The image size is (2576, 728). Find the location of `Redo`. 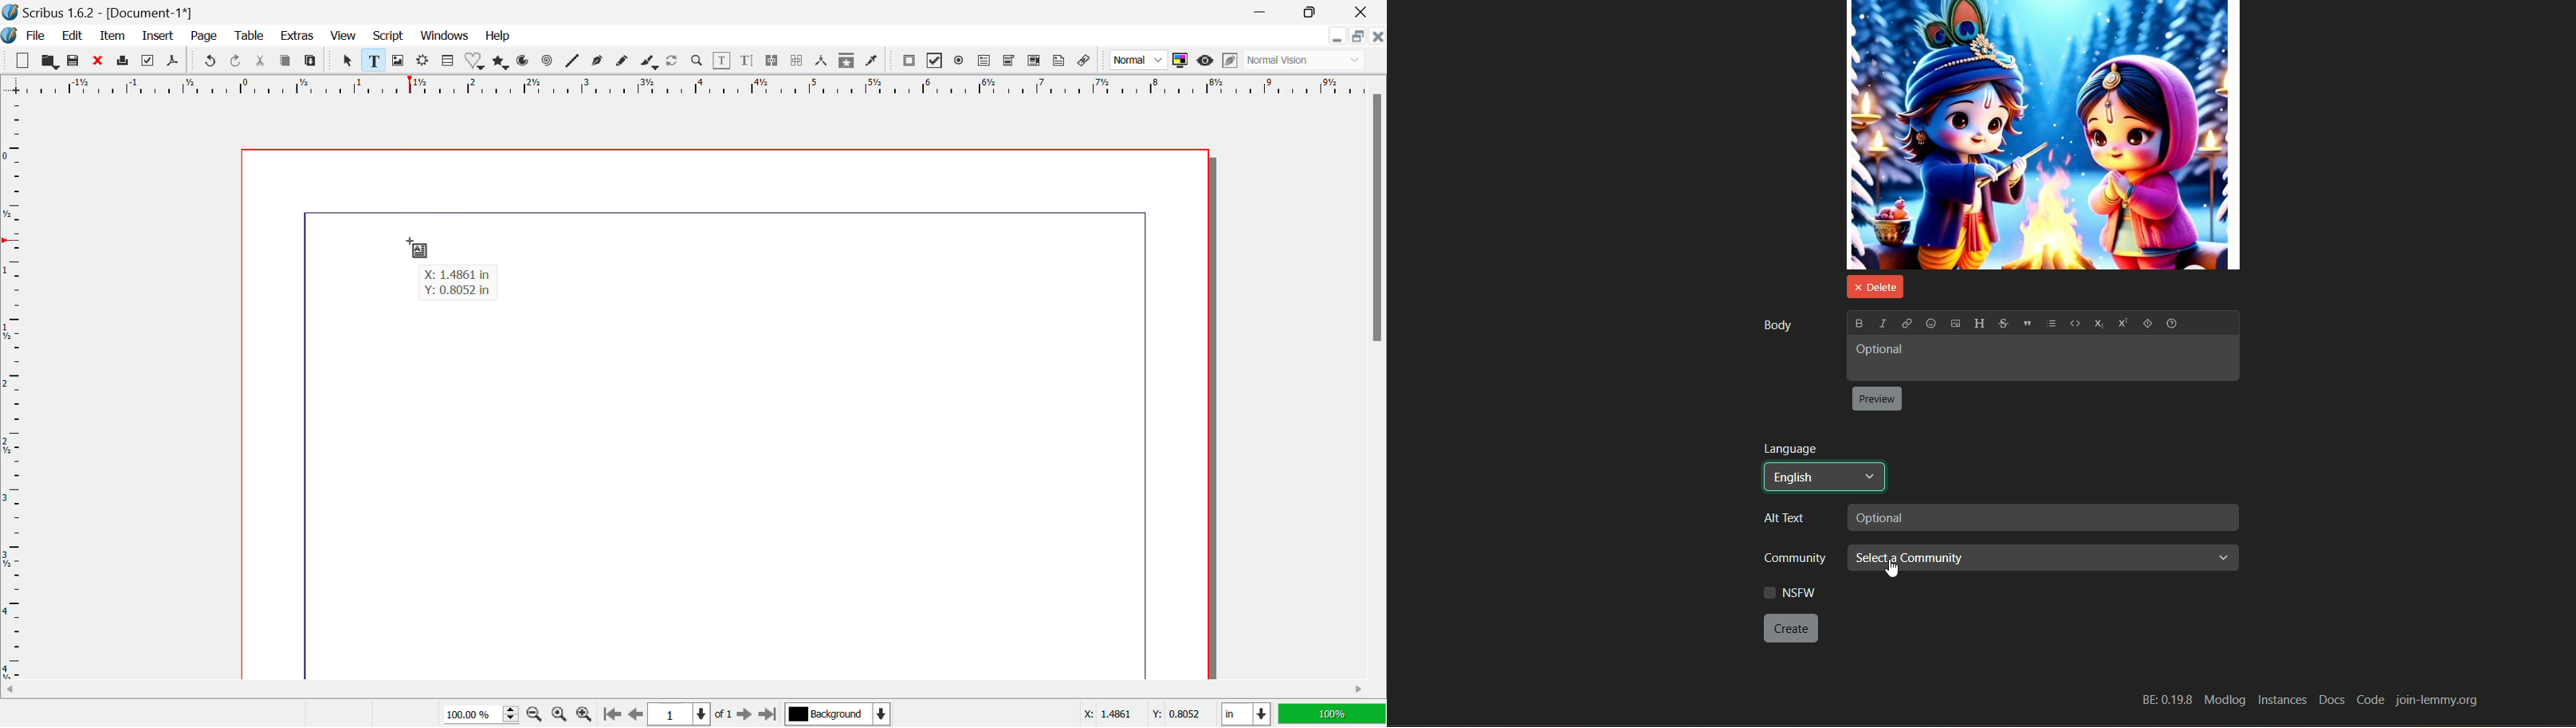

Redo is located at coordinates (236, 62).